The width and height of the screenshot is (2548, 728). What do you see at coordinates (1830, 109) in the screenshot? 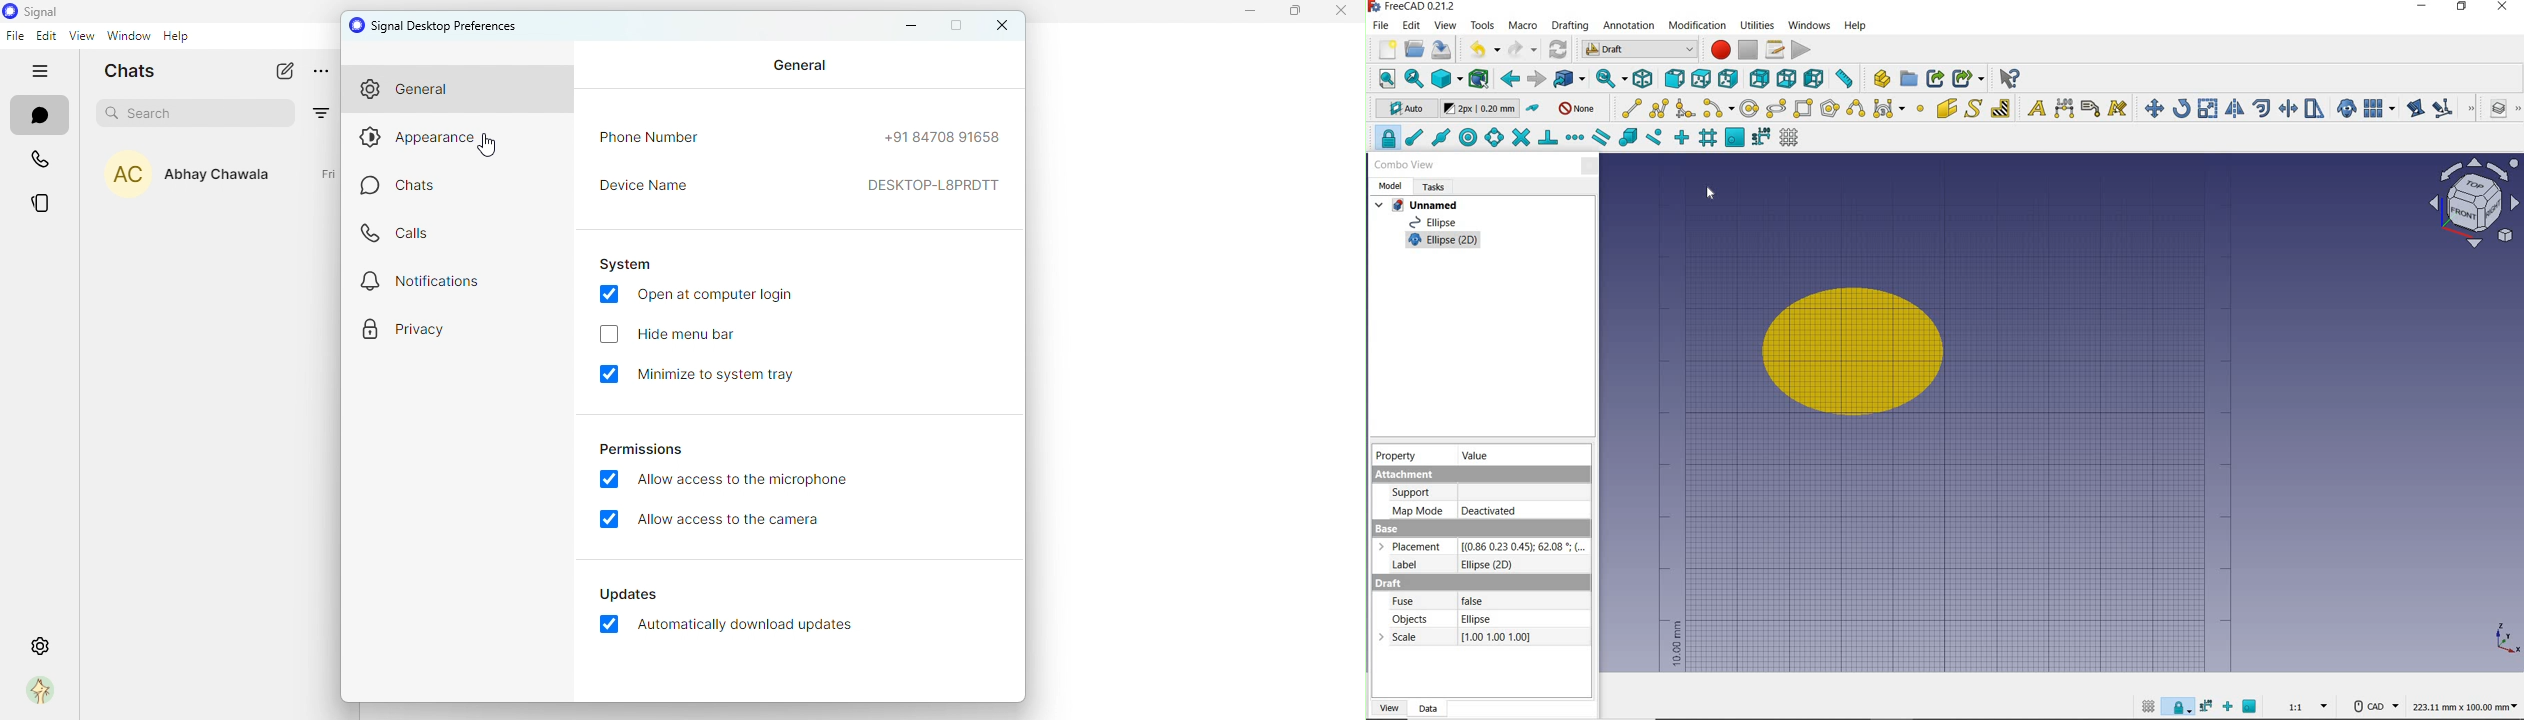
I see `polygon` at bounding box center [1830, 109].